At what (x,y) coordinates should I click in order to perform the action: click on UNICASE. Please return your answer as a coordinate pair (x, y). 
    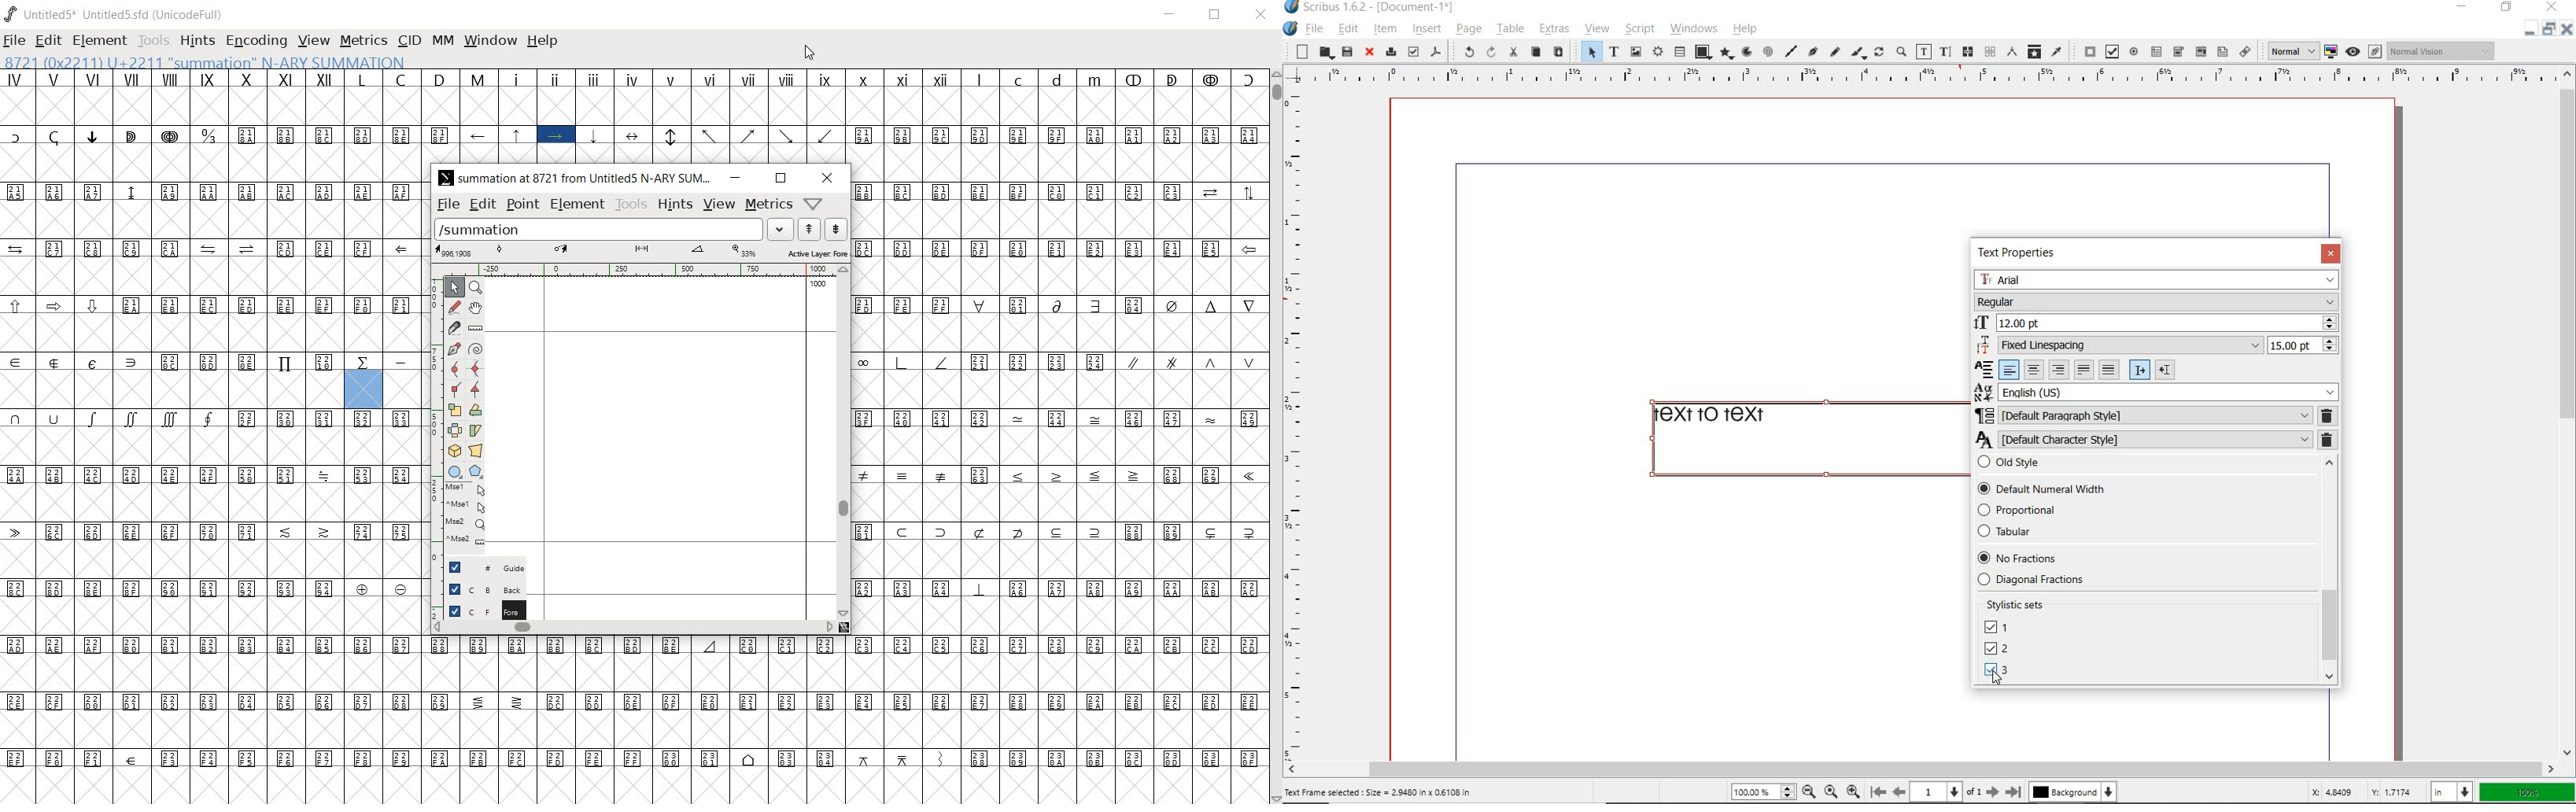
    Looking at the image, I should click on (1996, 627).